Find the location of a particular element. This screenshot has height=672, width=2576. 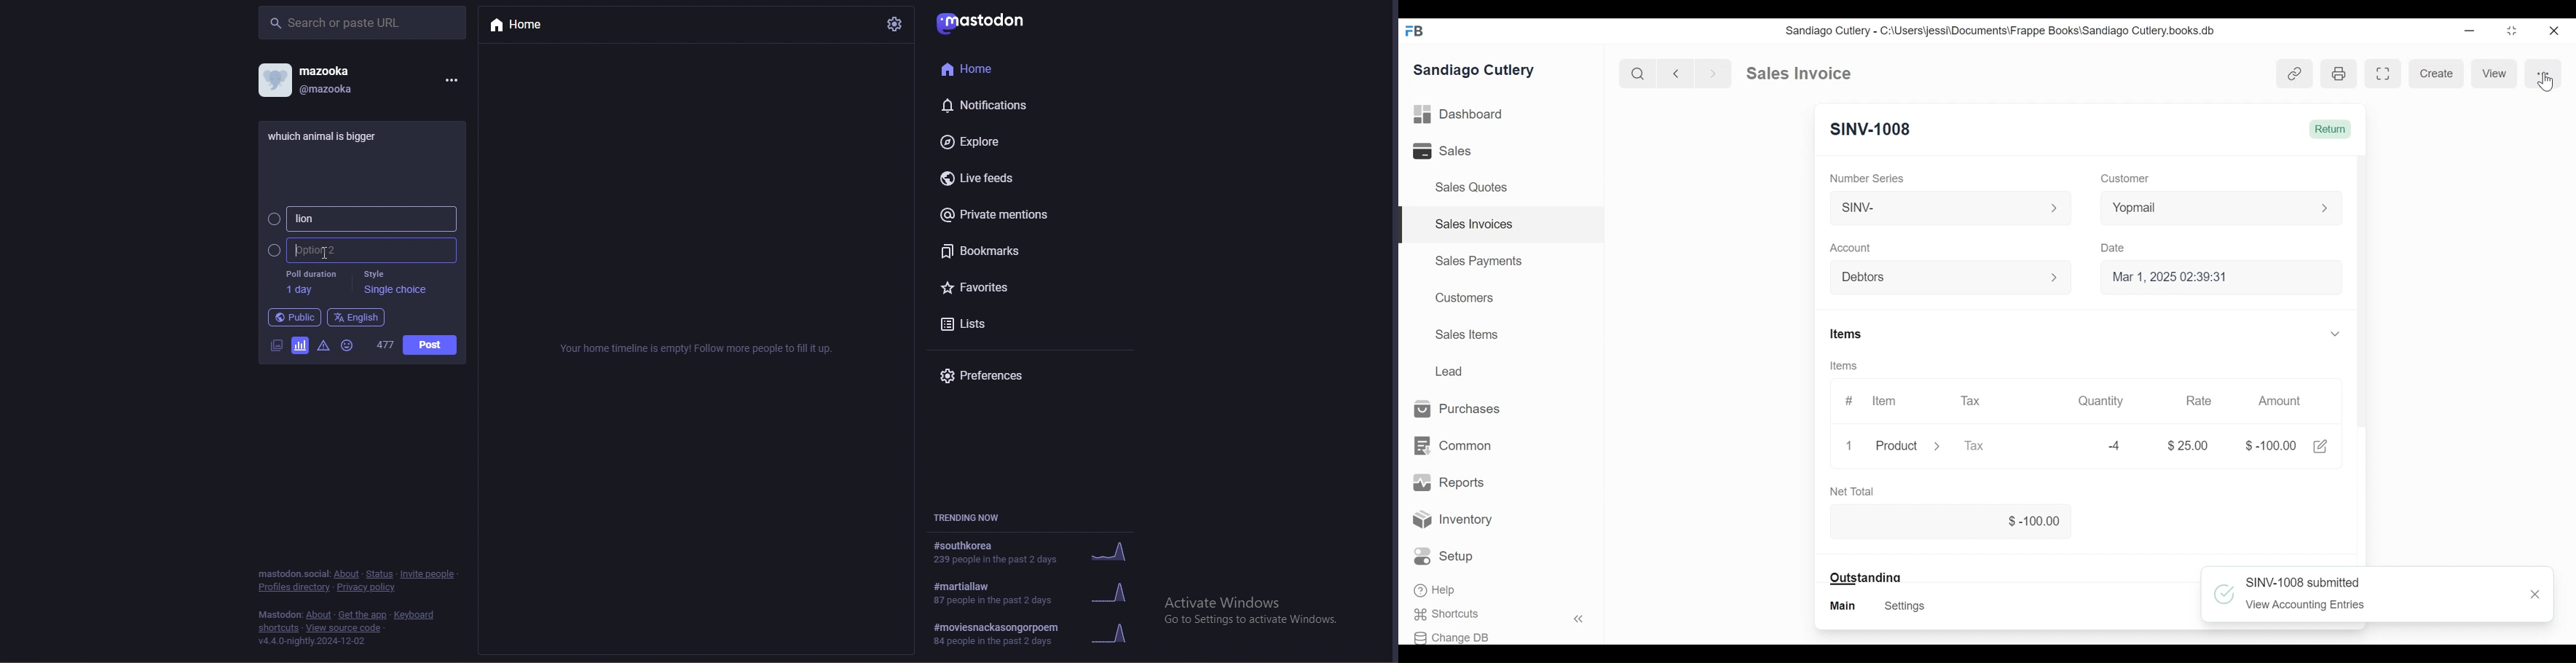

Date is located at coordinates (2113, 248).